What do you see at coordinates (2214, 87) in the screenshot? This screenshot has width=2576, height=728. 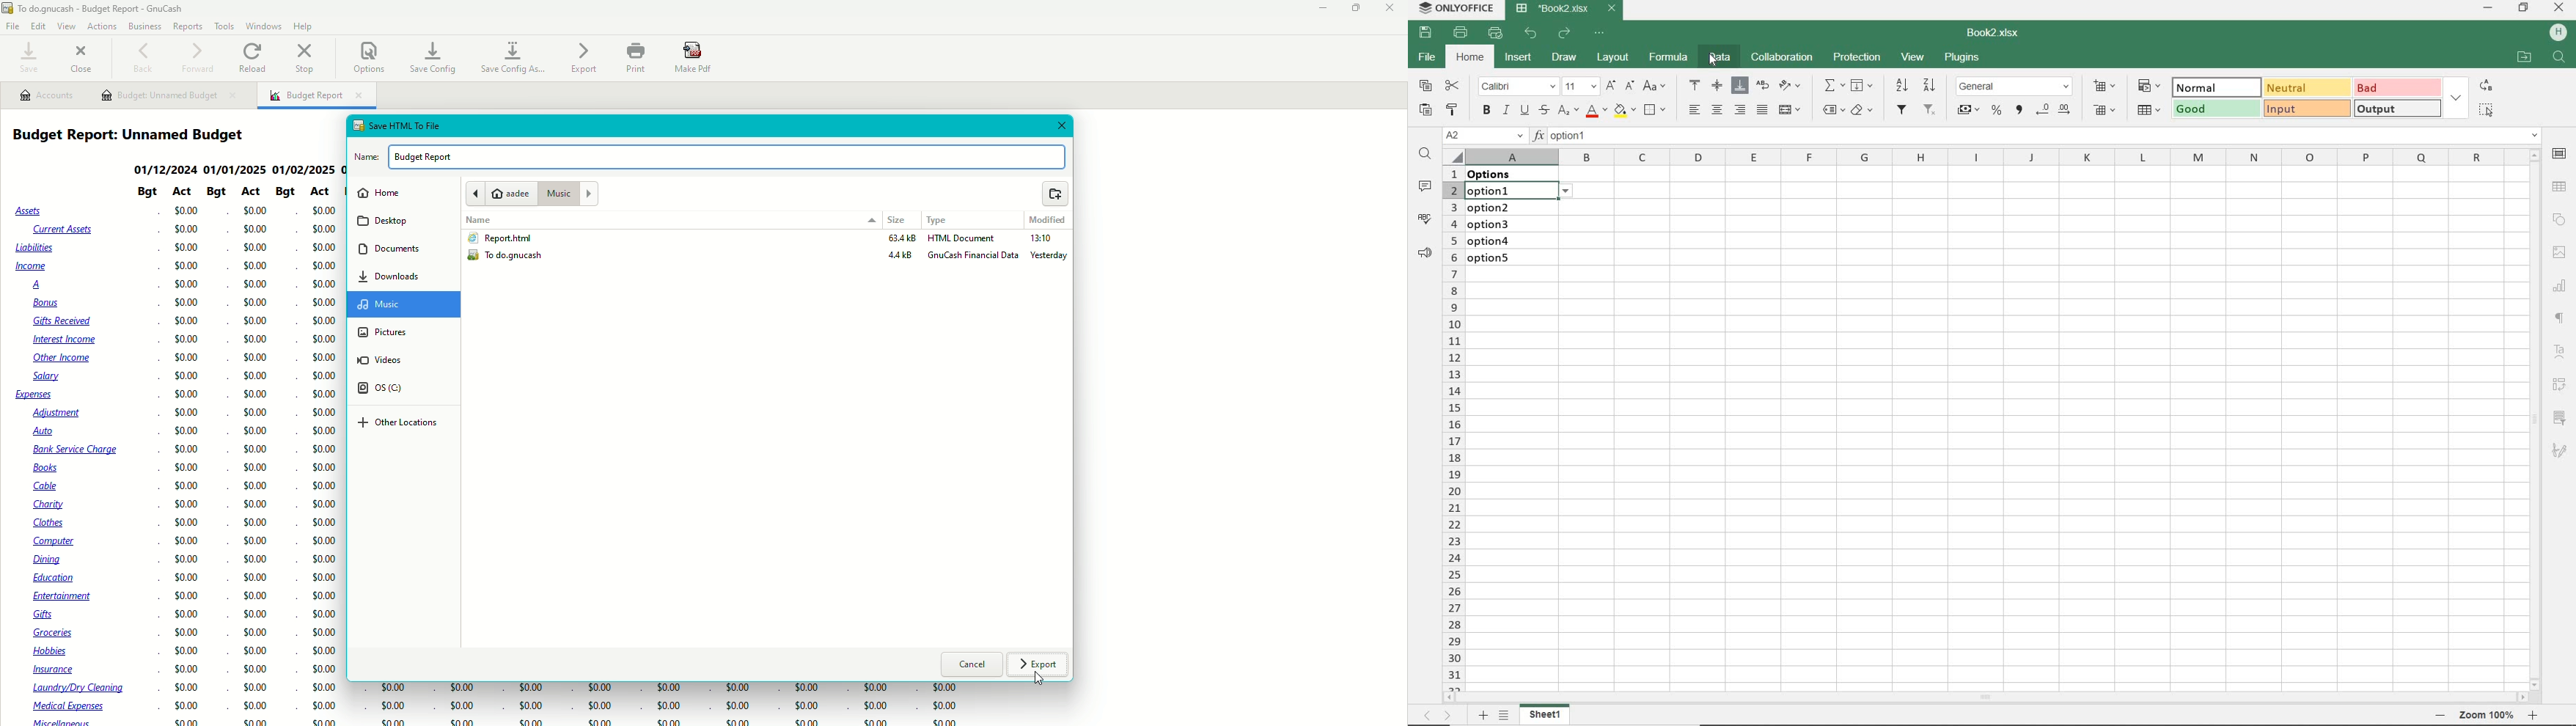 I see `NORMAL` at bounding box center [2214, 87].